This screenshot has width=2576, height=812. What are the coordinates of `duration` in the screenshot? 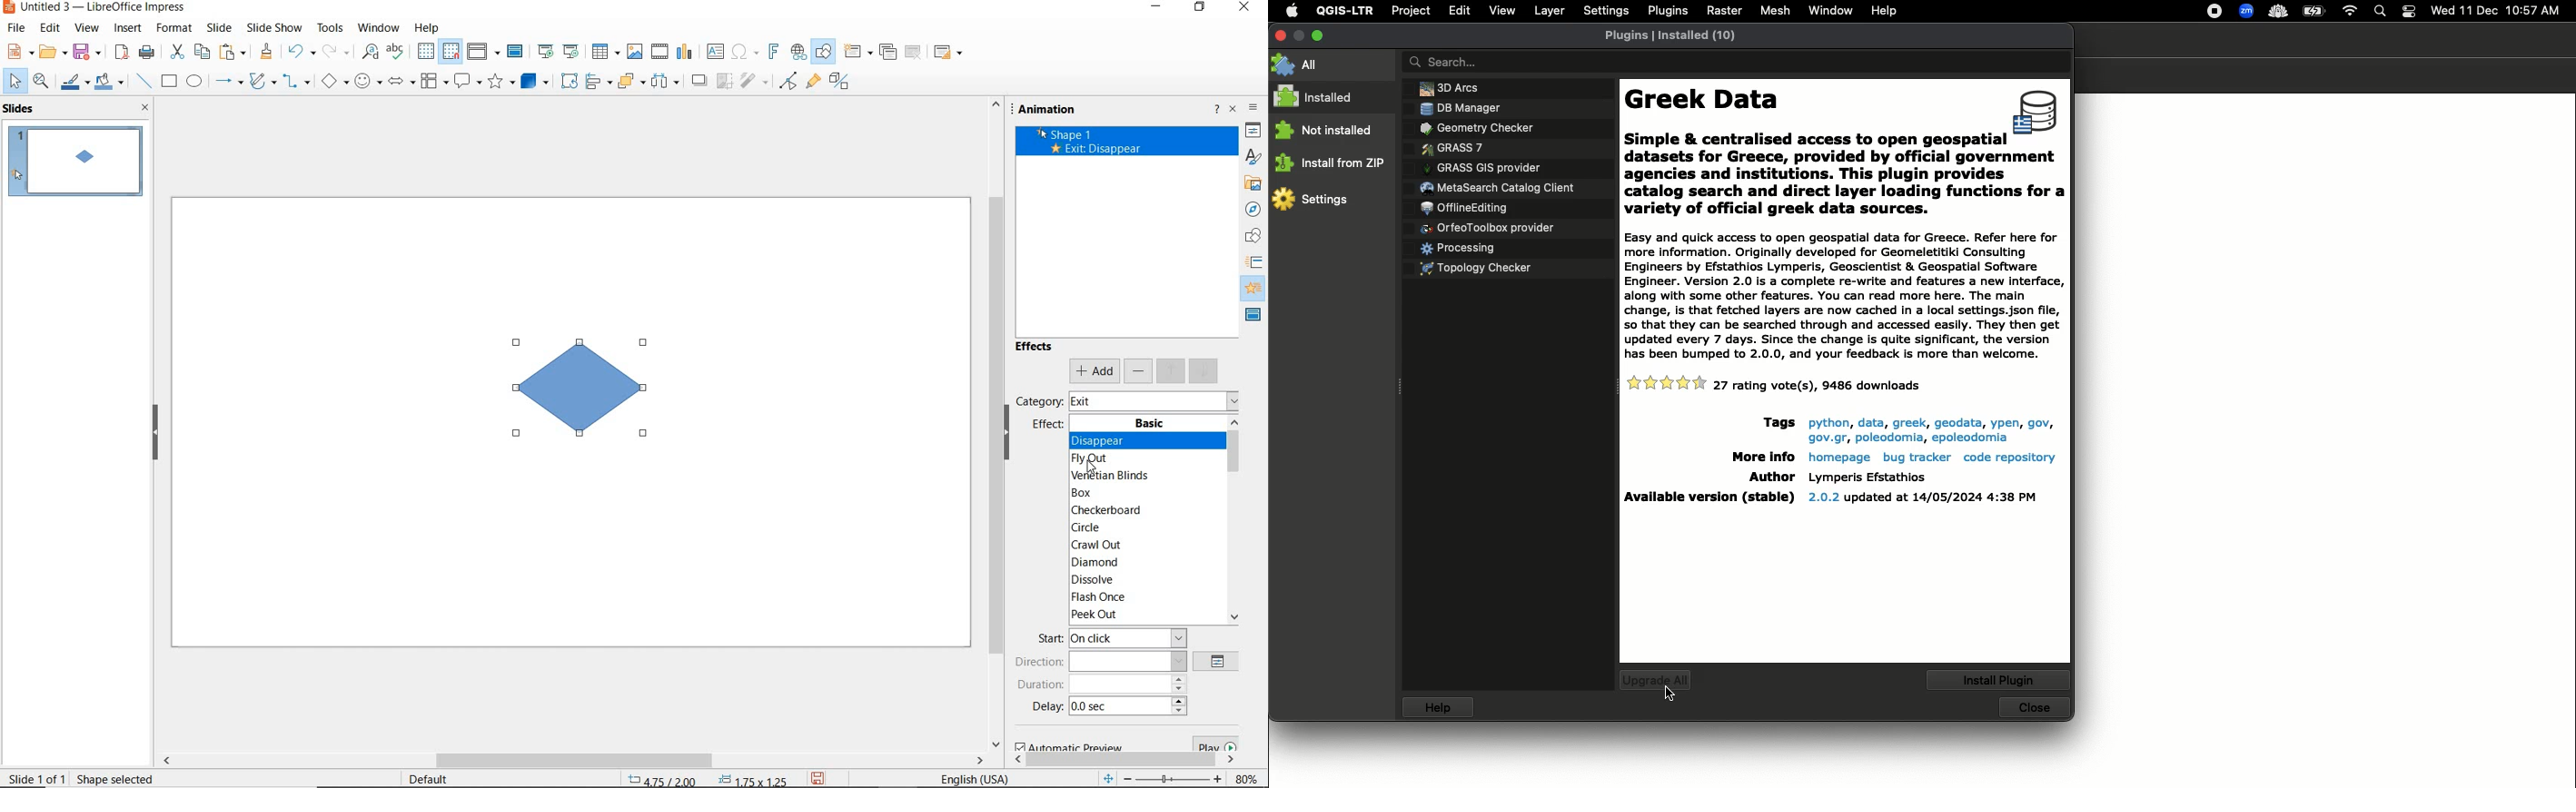 It's located at (1103, 685).